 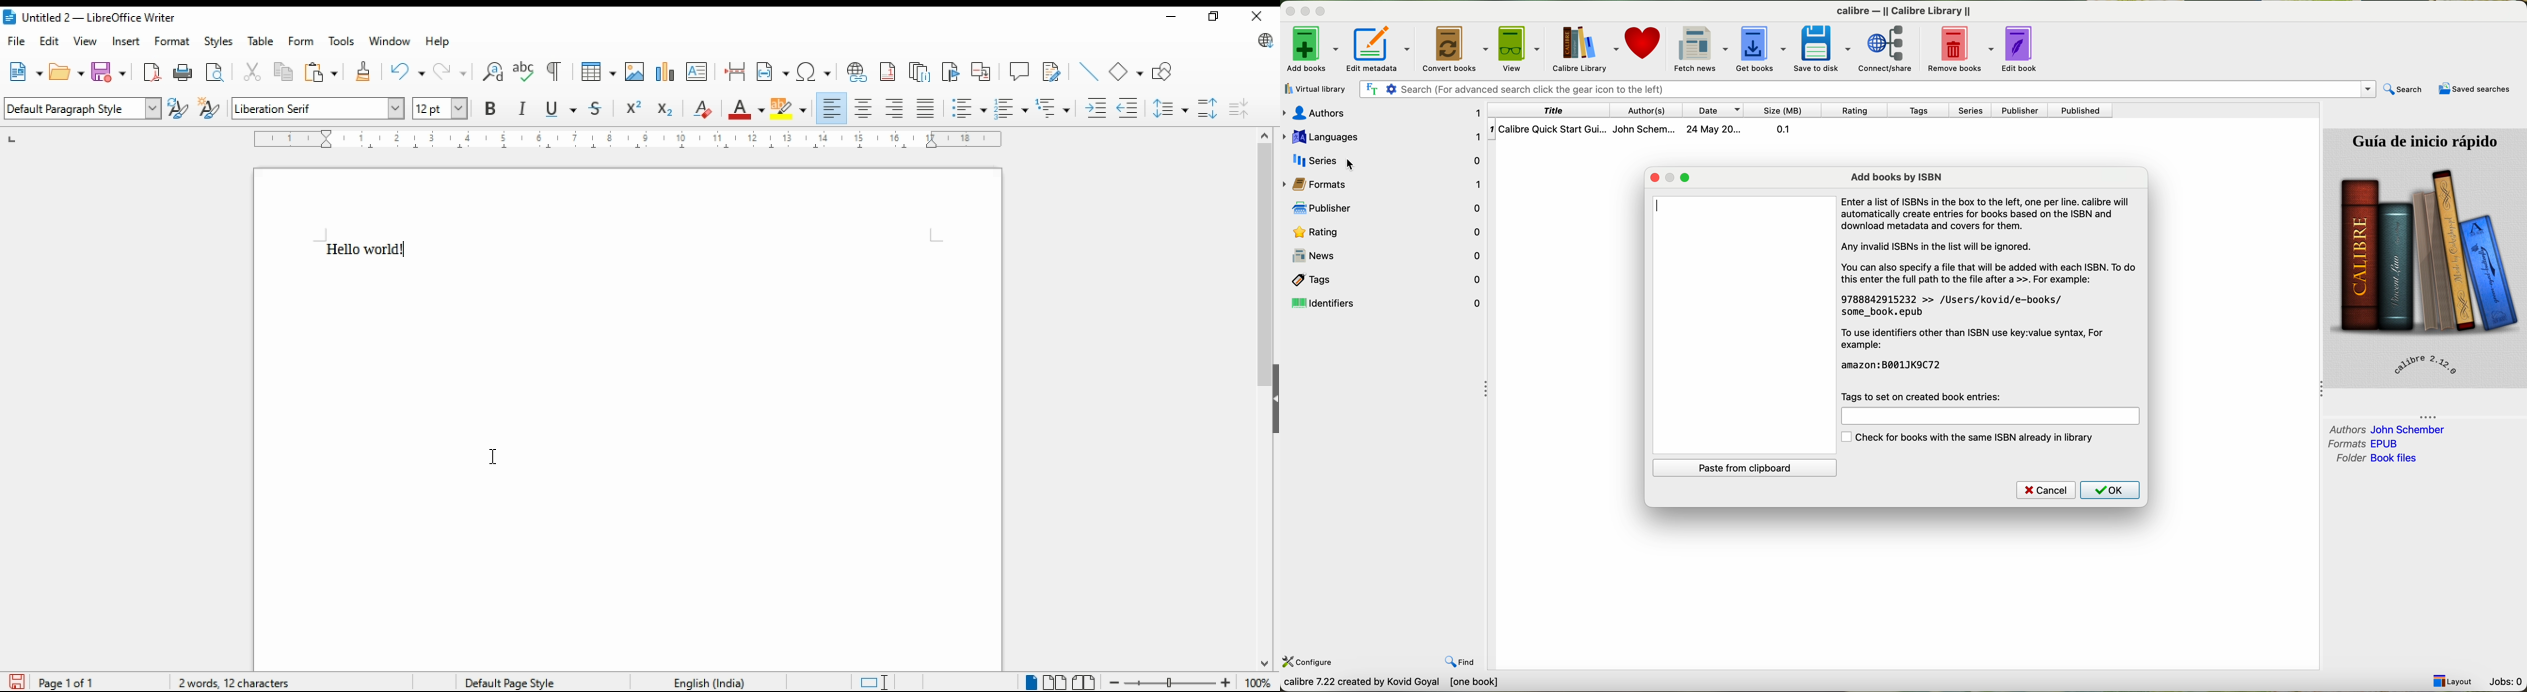 What do you see at coordinates (2387, 428) in the screenshot?
I see `authors` at bounding box center [2387, 428].